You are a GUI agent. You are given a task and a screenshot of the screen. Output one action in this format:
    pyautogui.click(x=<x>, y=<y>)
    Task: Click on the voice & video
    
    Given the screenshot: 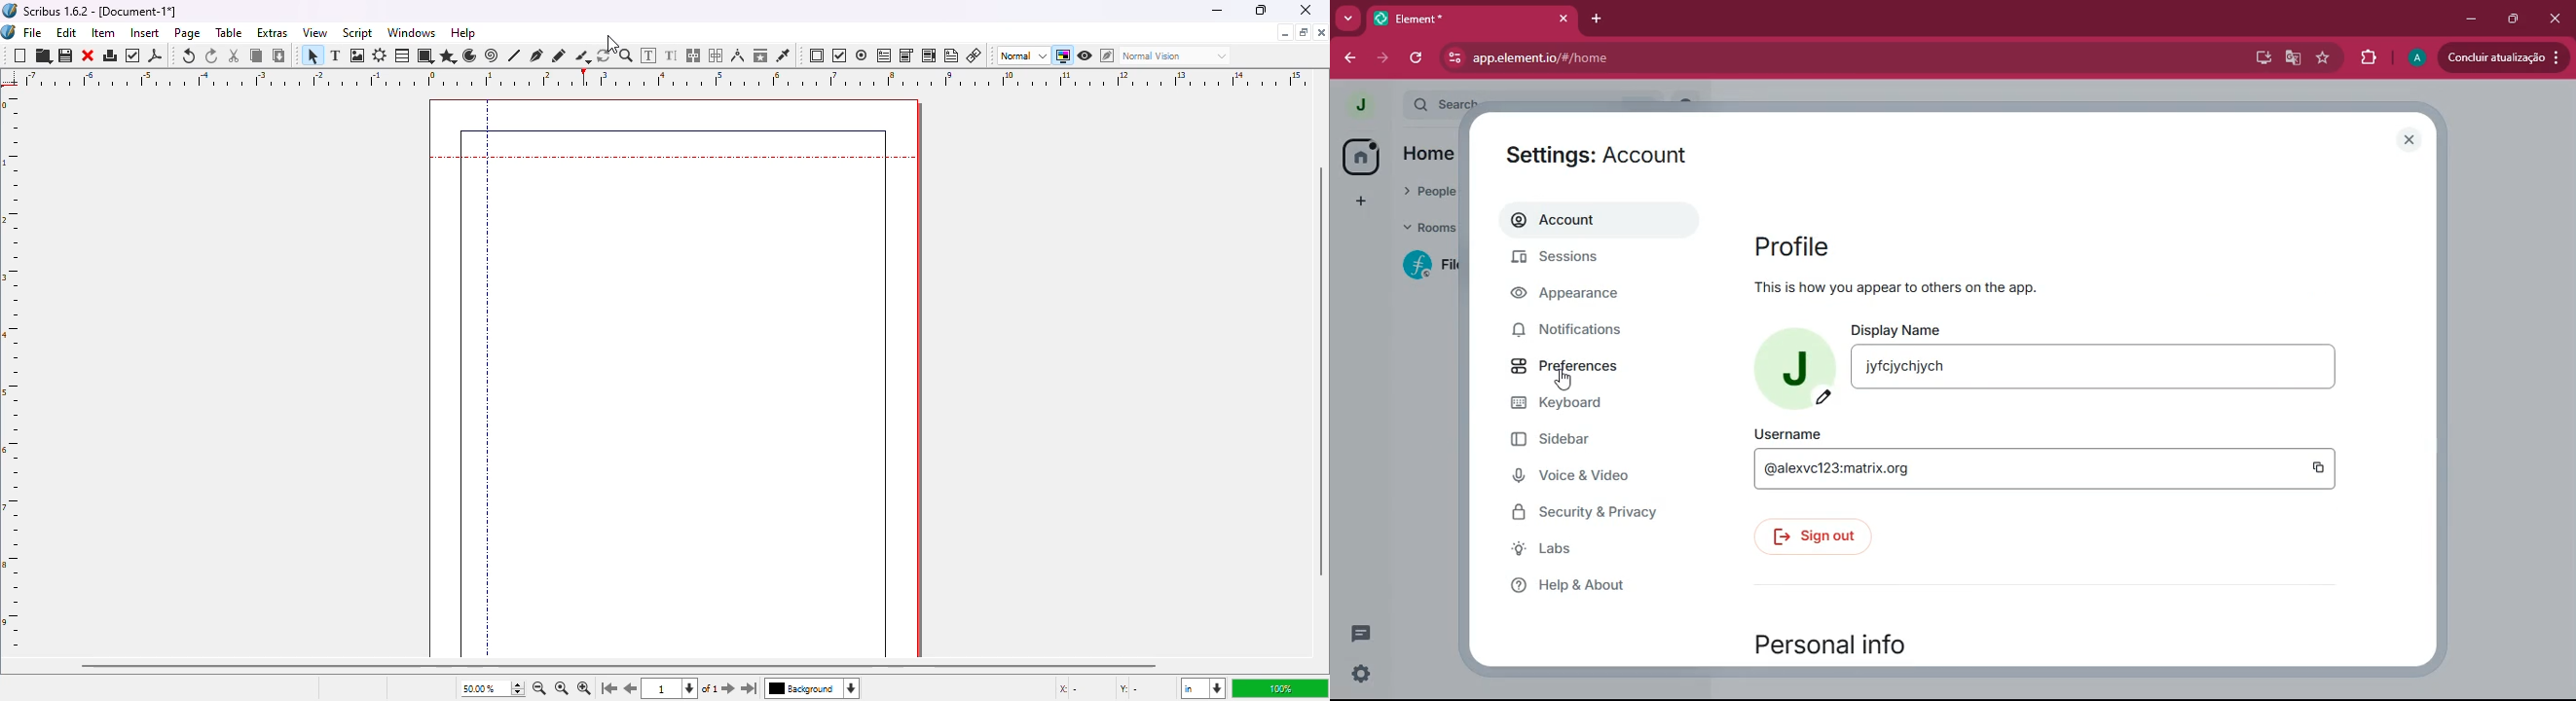 What is the action you would take?
    pyautogui.click(x=1575, y=475)
    